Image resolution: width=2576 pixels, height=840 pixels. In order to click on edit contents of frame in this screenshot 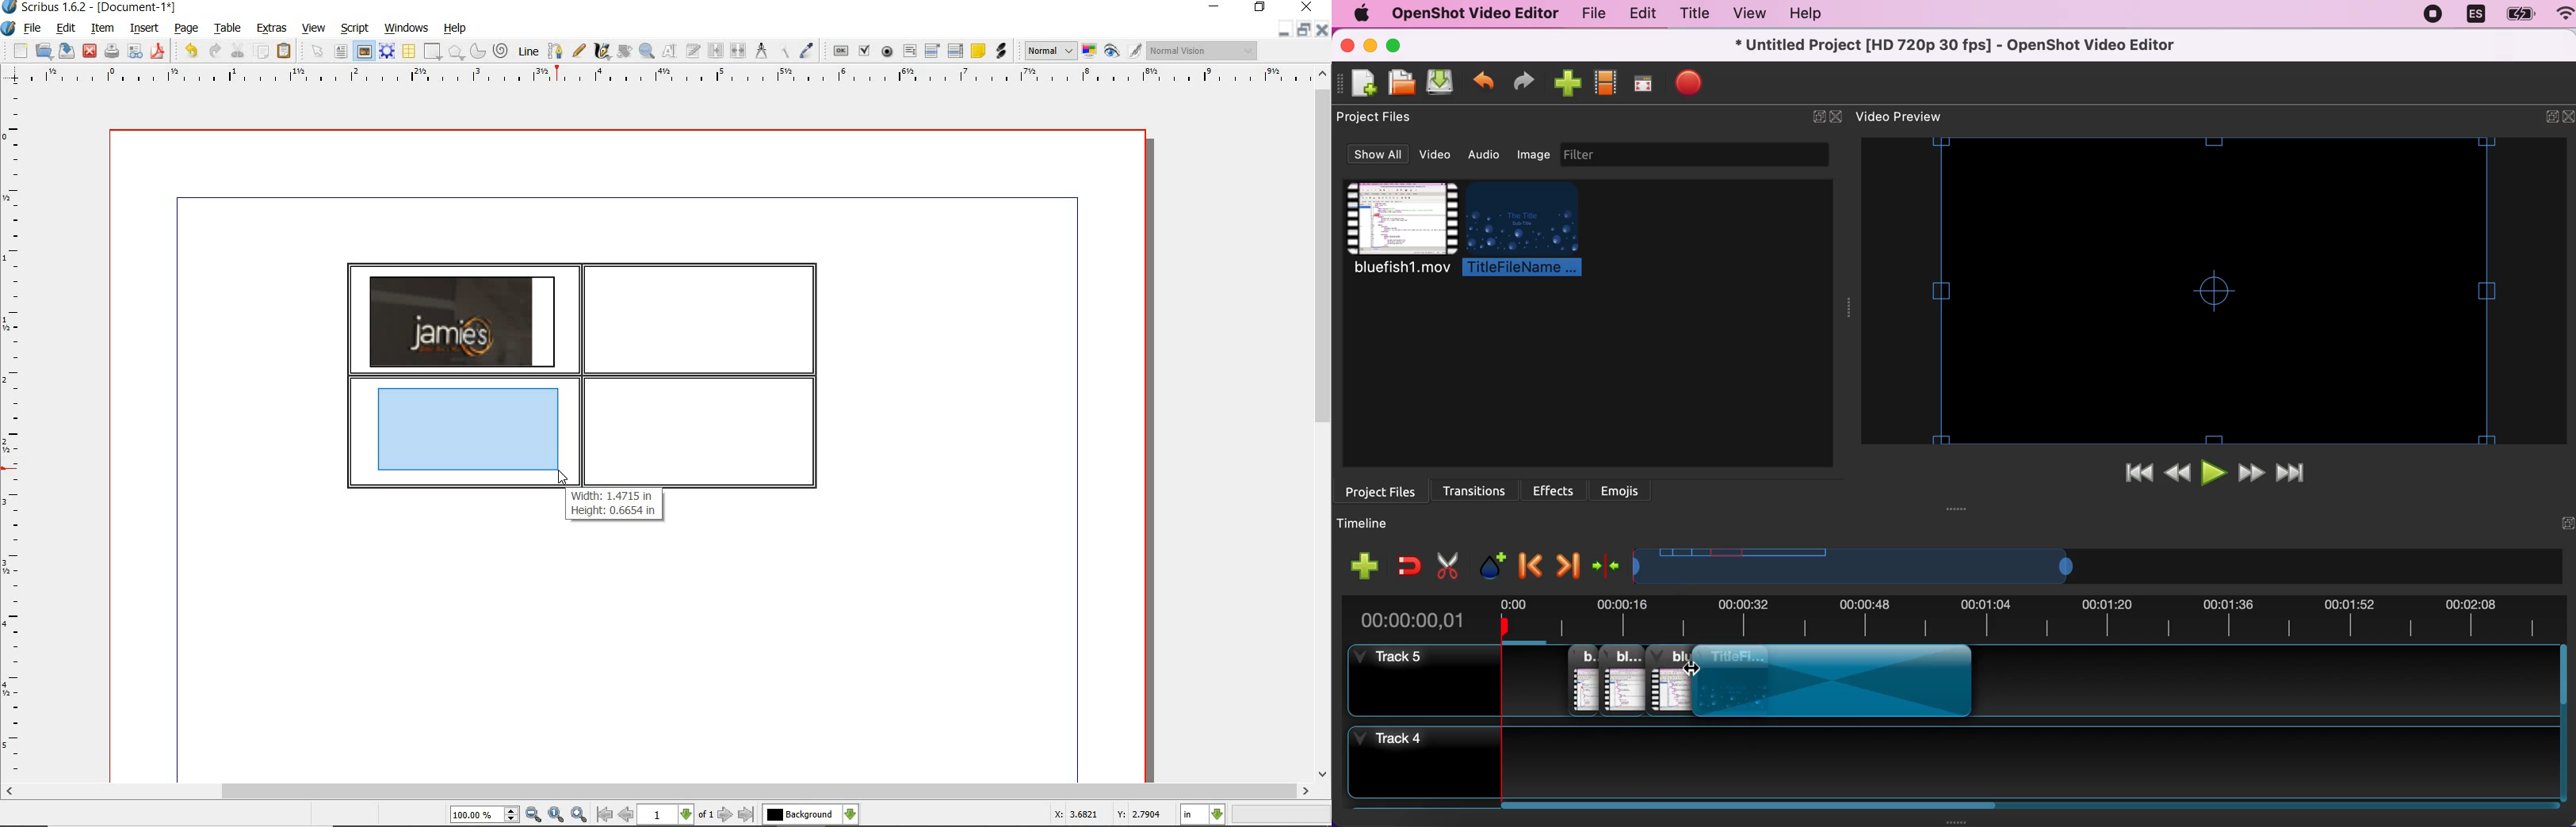, I will do `click(670, 51)`.